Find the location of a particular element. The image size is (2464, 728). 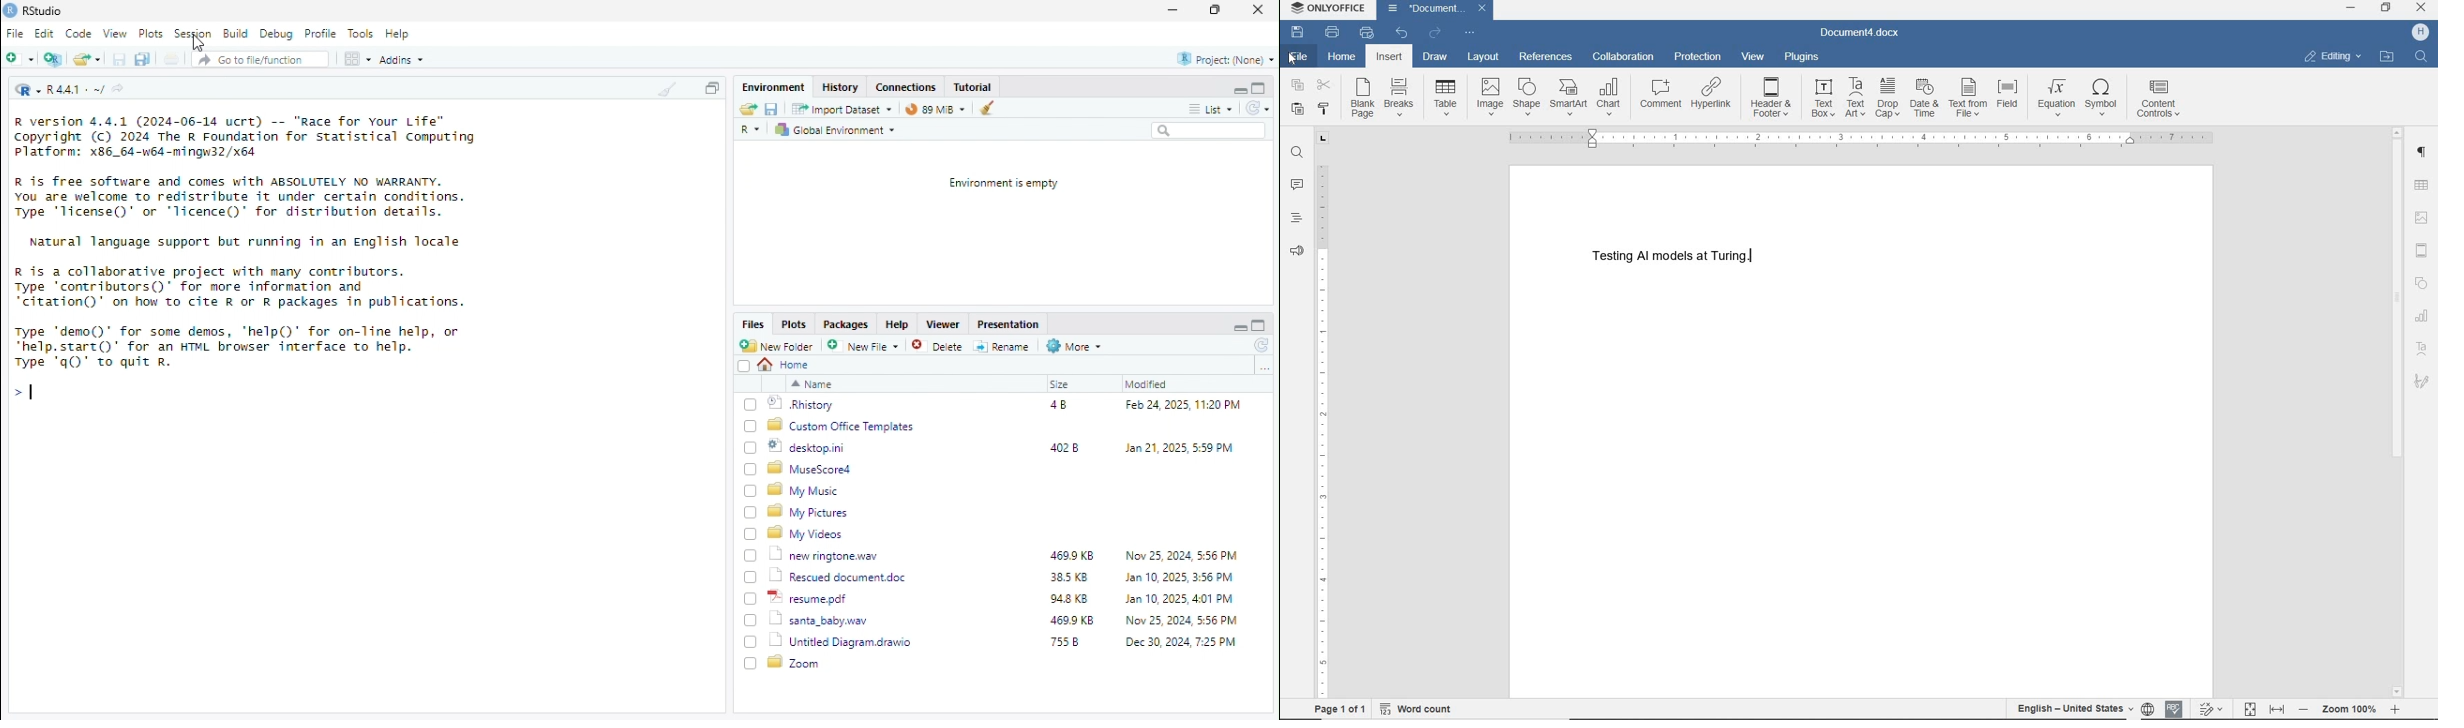

text box is located at coordinates (1823, 100).